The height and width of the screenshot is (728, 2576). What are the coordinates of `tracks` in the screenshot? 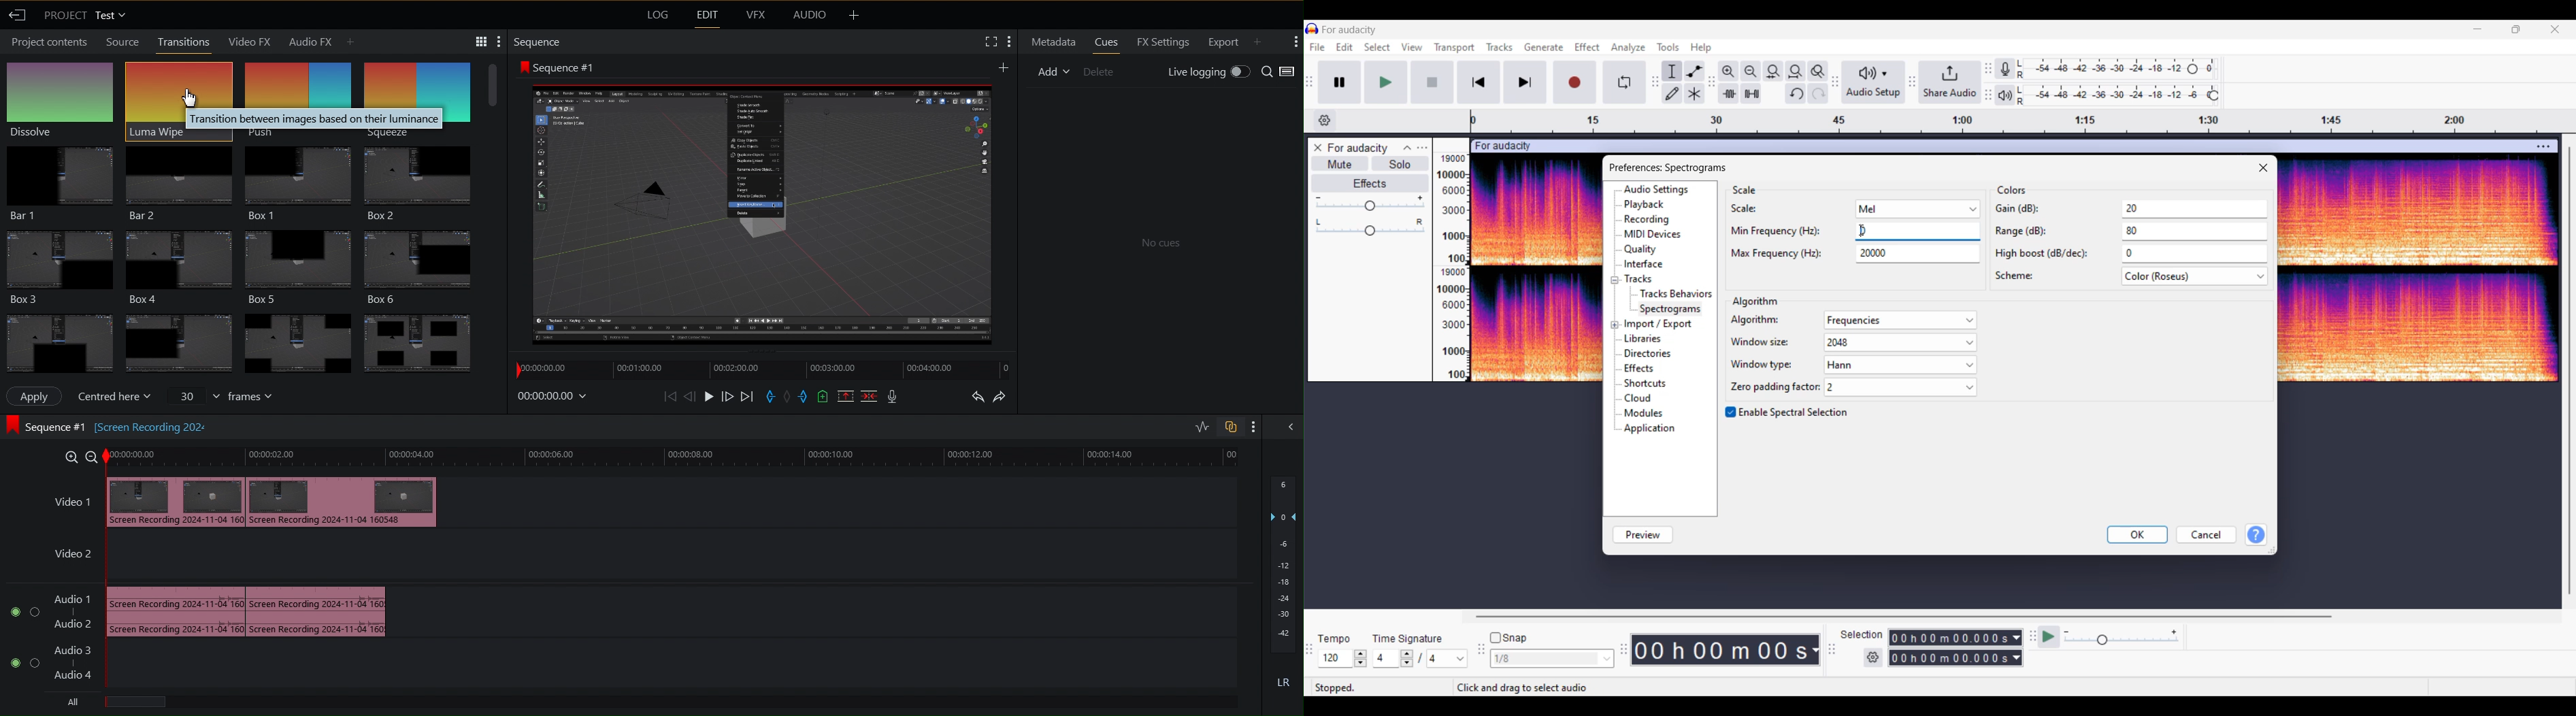 It's located at (1642, 279).